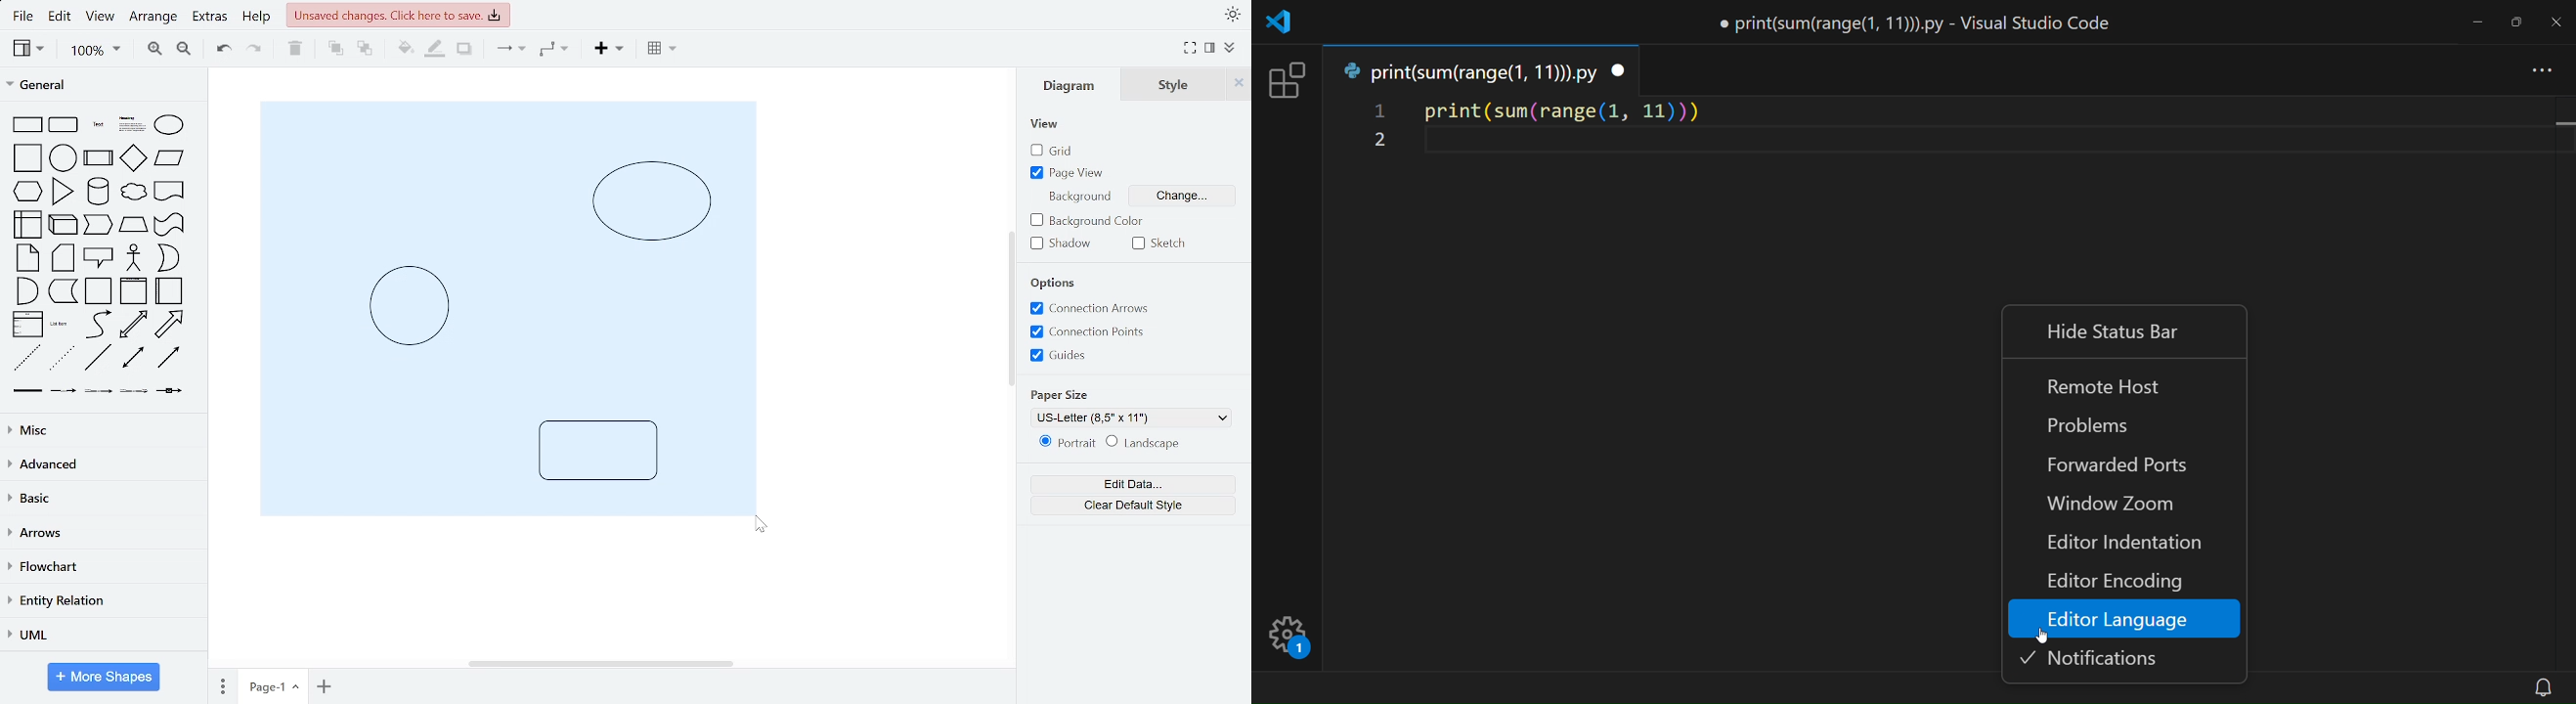  Describe the element at coordinates (1073, 85) in the screenshot. I see `diagram` at that location.